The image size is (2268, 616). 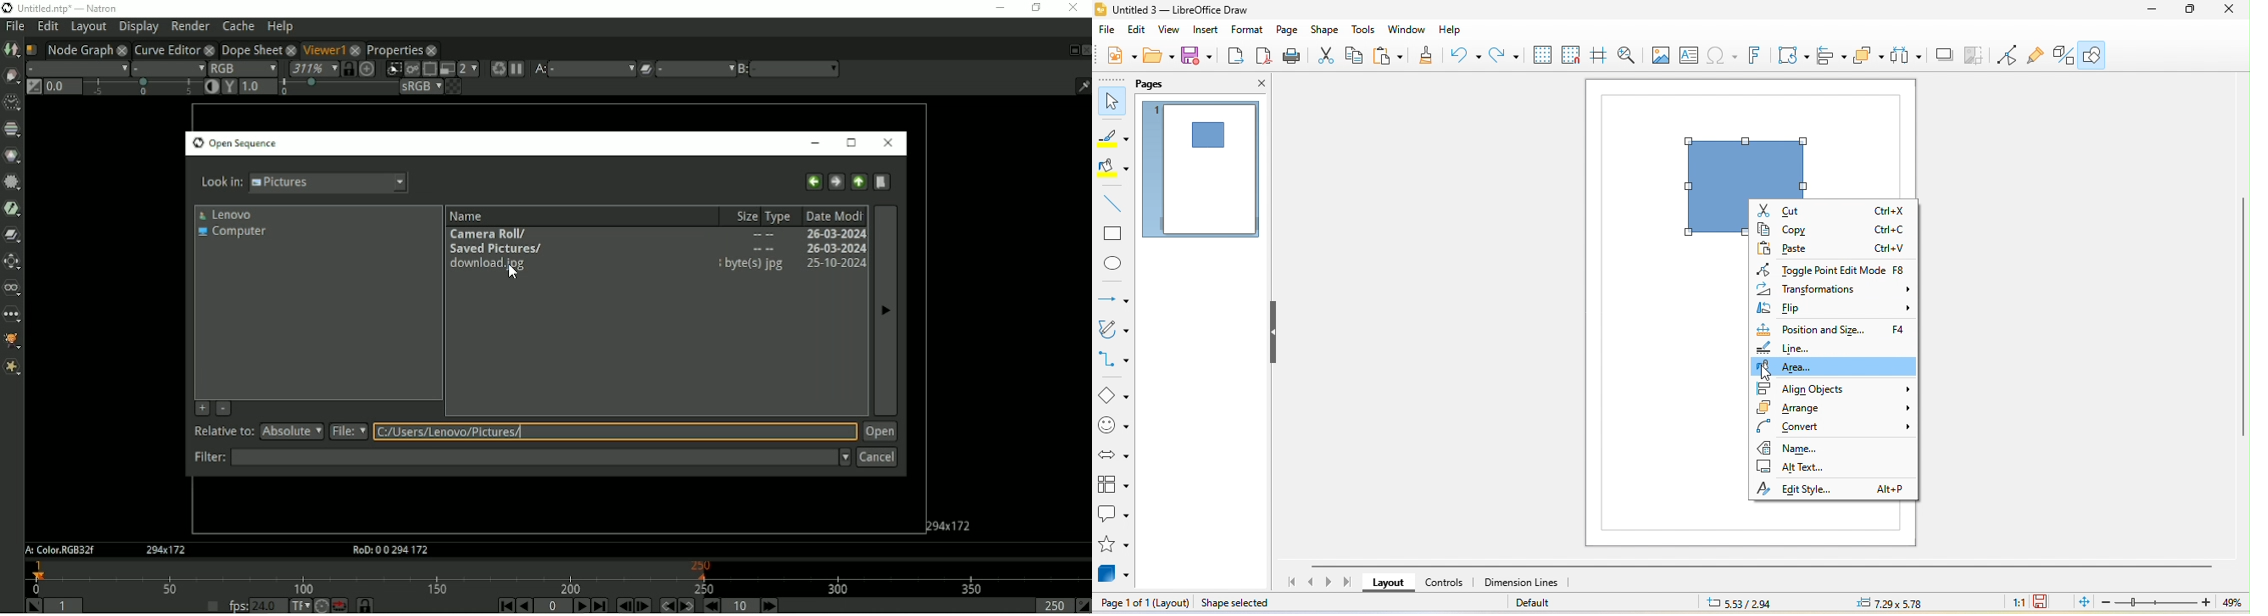 What do you see at coordinates (1943, 56) in the screenshot?
I see `shadow` at bounding box center [1943, 56].